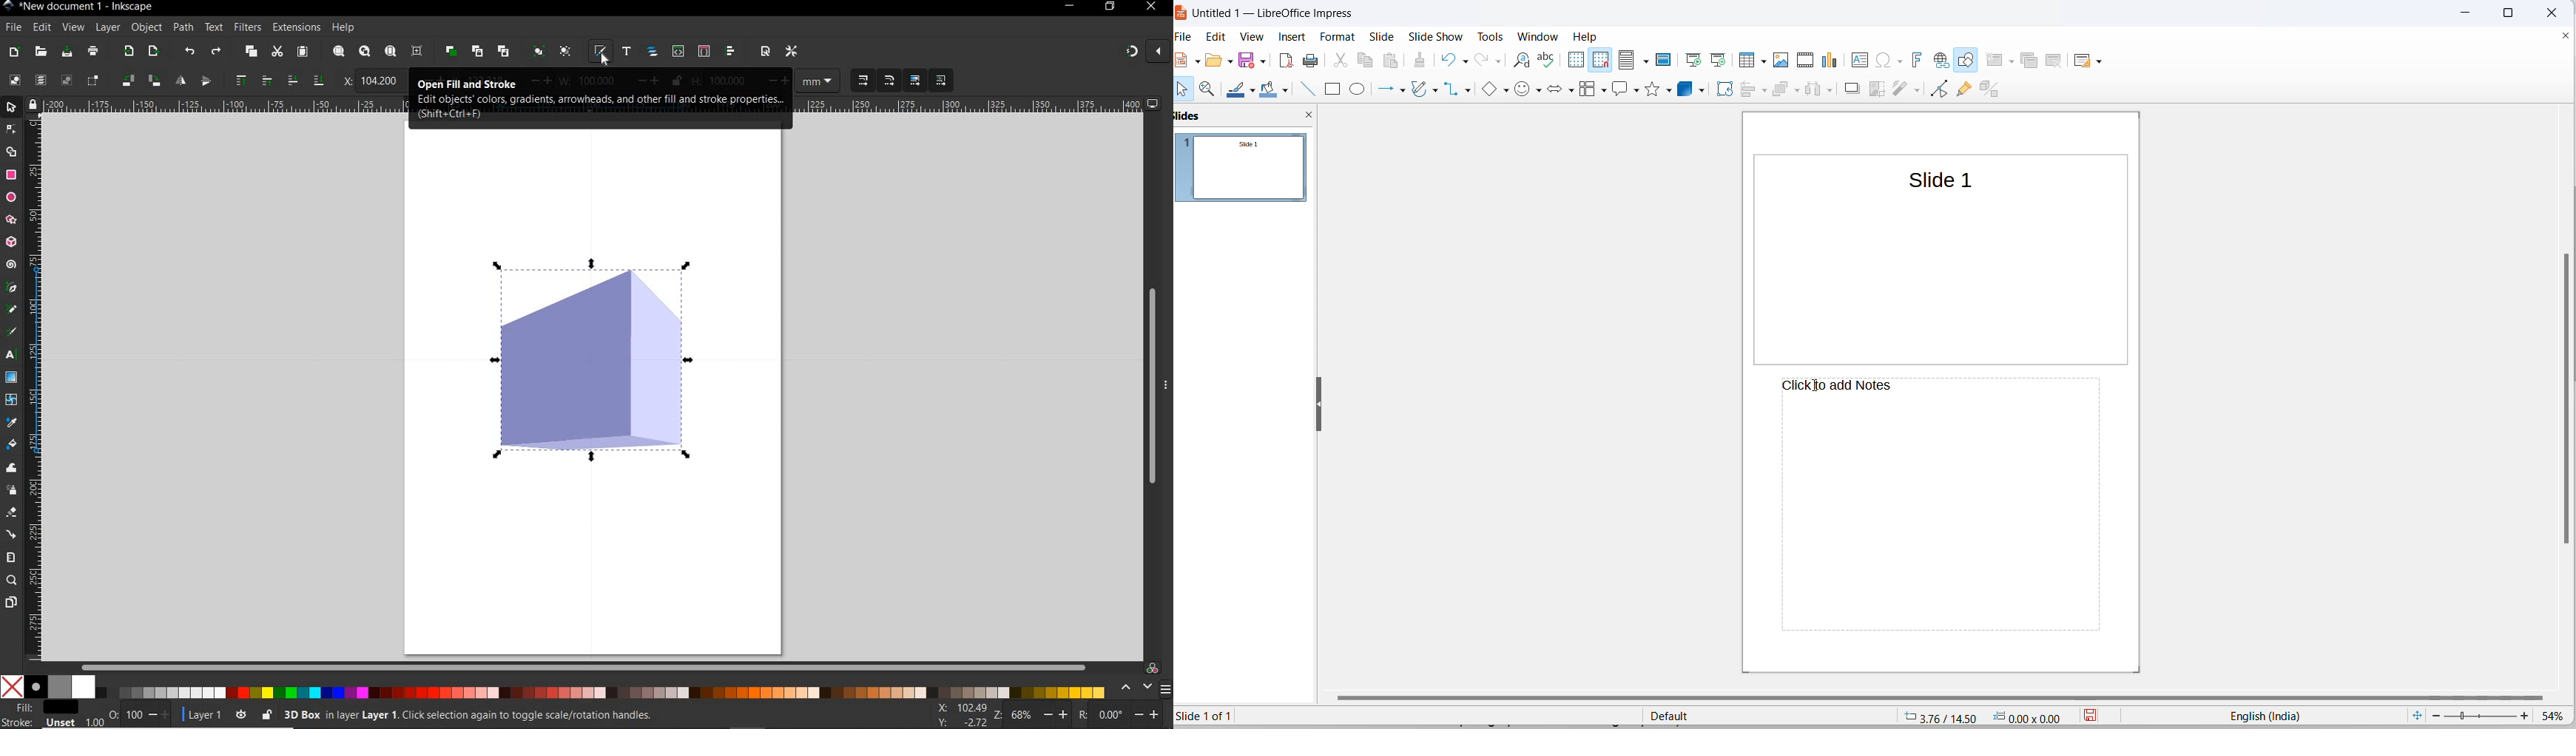  What do you see at coordinates (66, 80) in the screenshot?
I see `DESELECT` at bounding box center [66, 80].